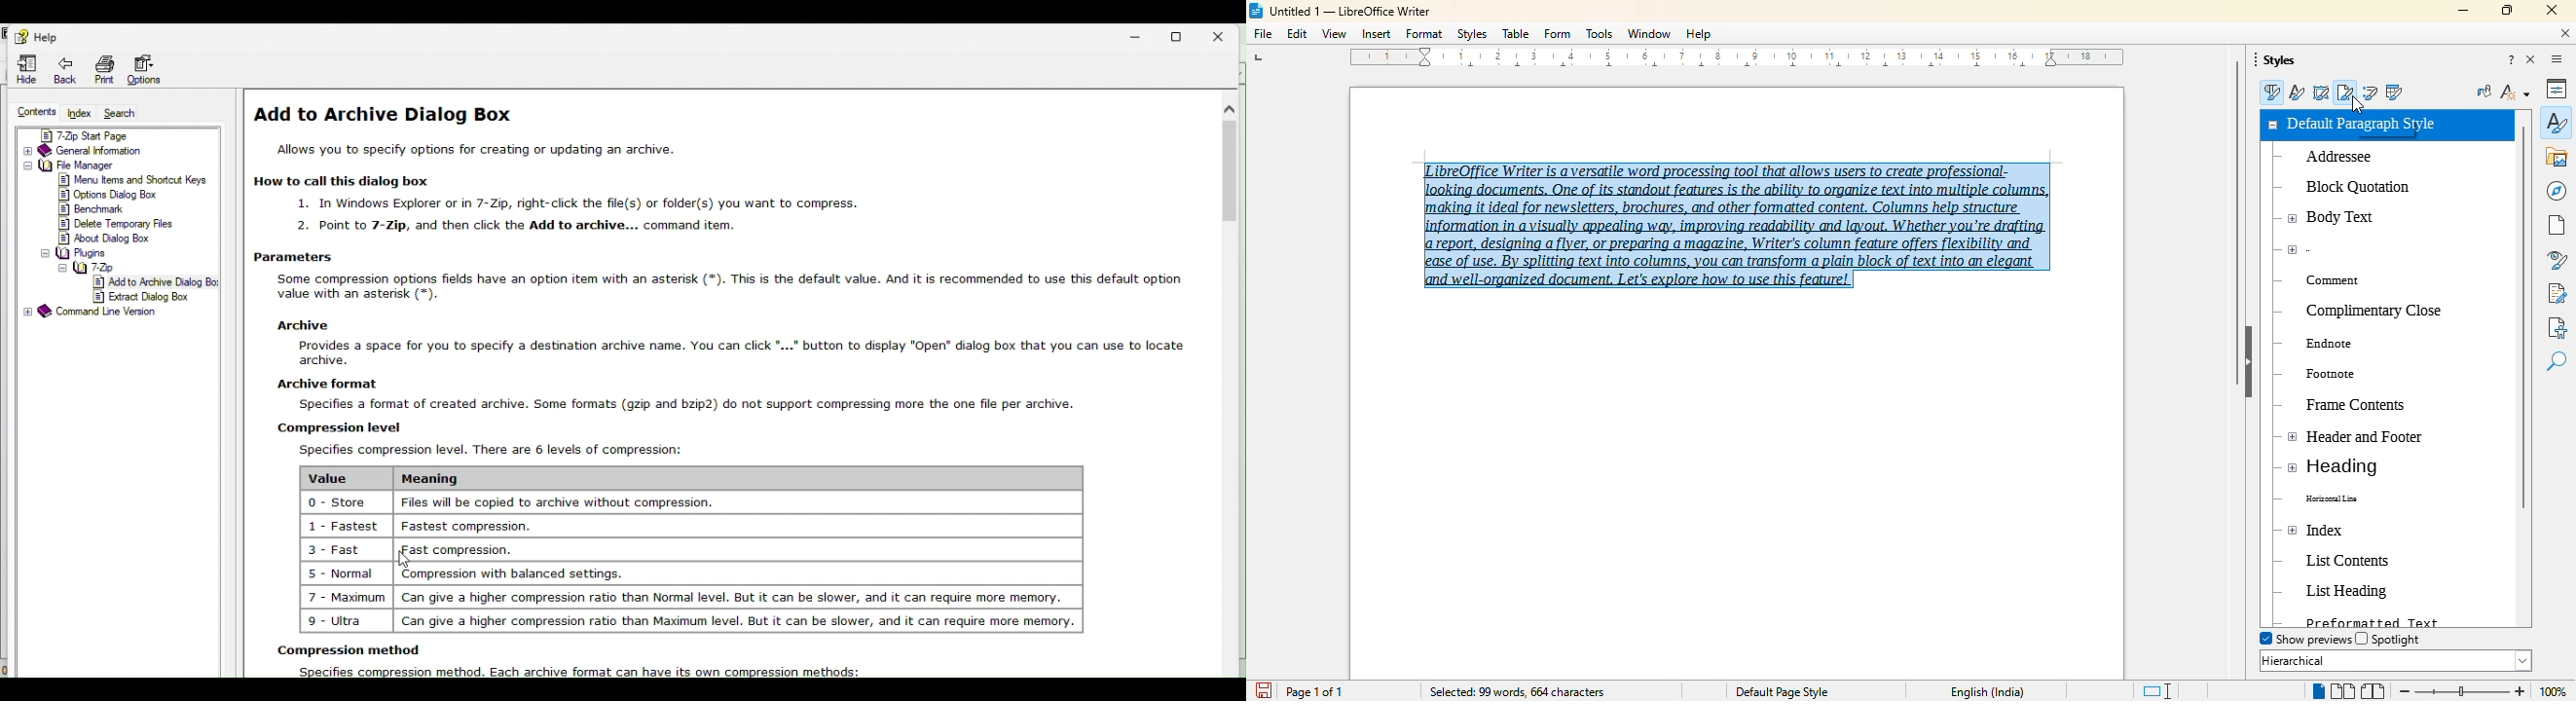 This screenshot has height=728, width=2576. I want to click on 7-Zip, so click(89, 268).